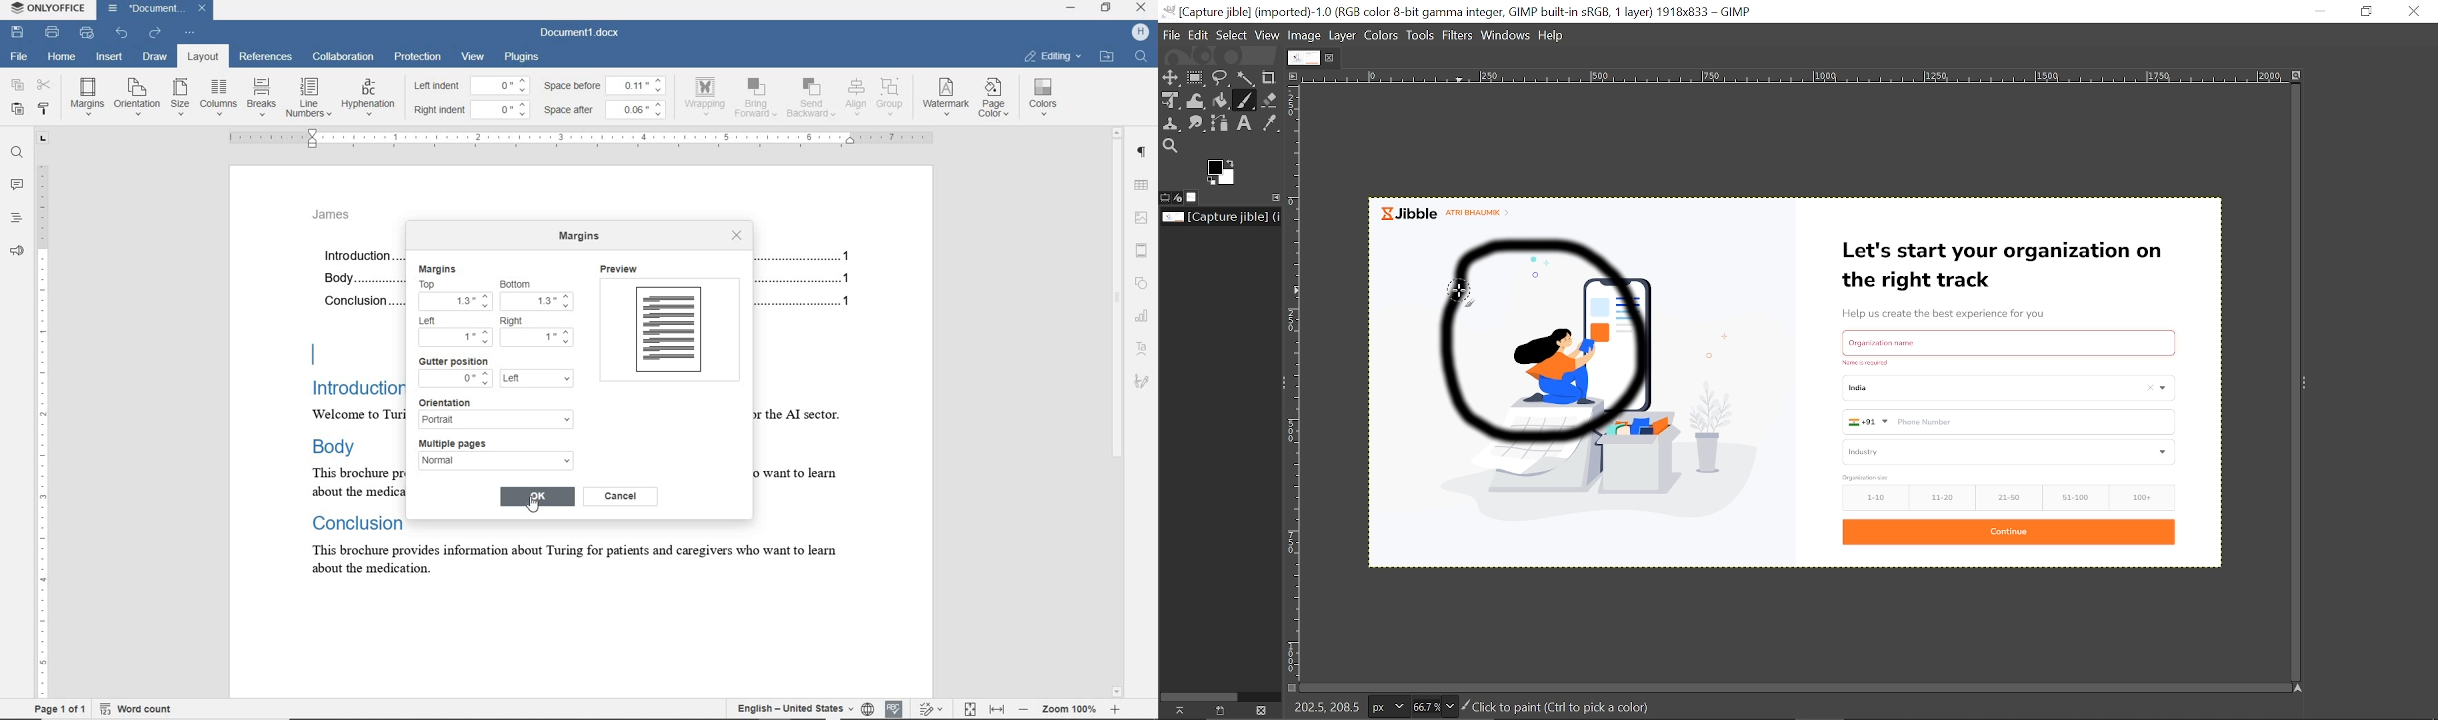 This screenshot has width=2464, height=728. Describe the element at coordinates (933, 708) in the screenshot. I see `track changes` at that location.